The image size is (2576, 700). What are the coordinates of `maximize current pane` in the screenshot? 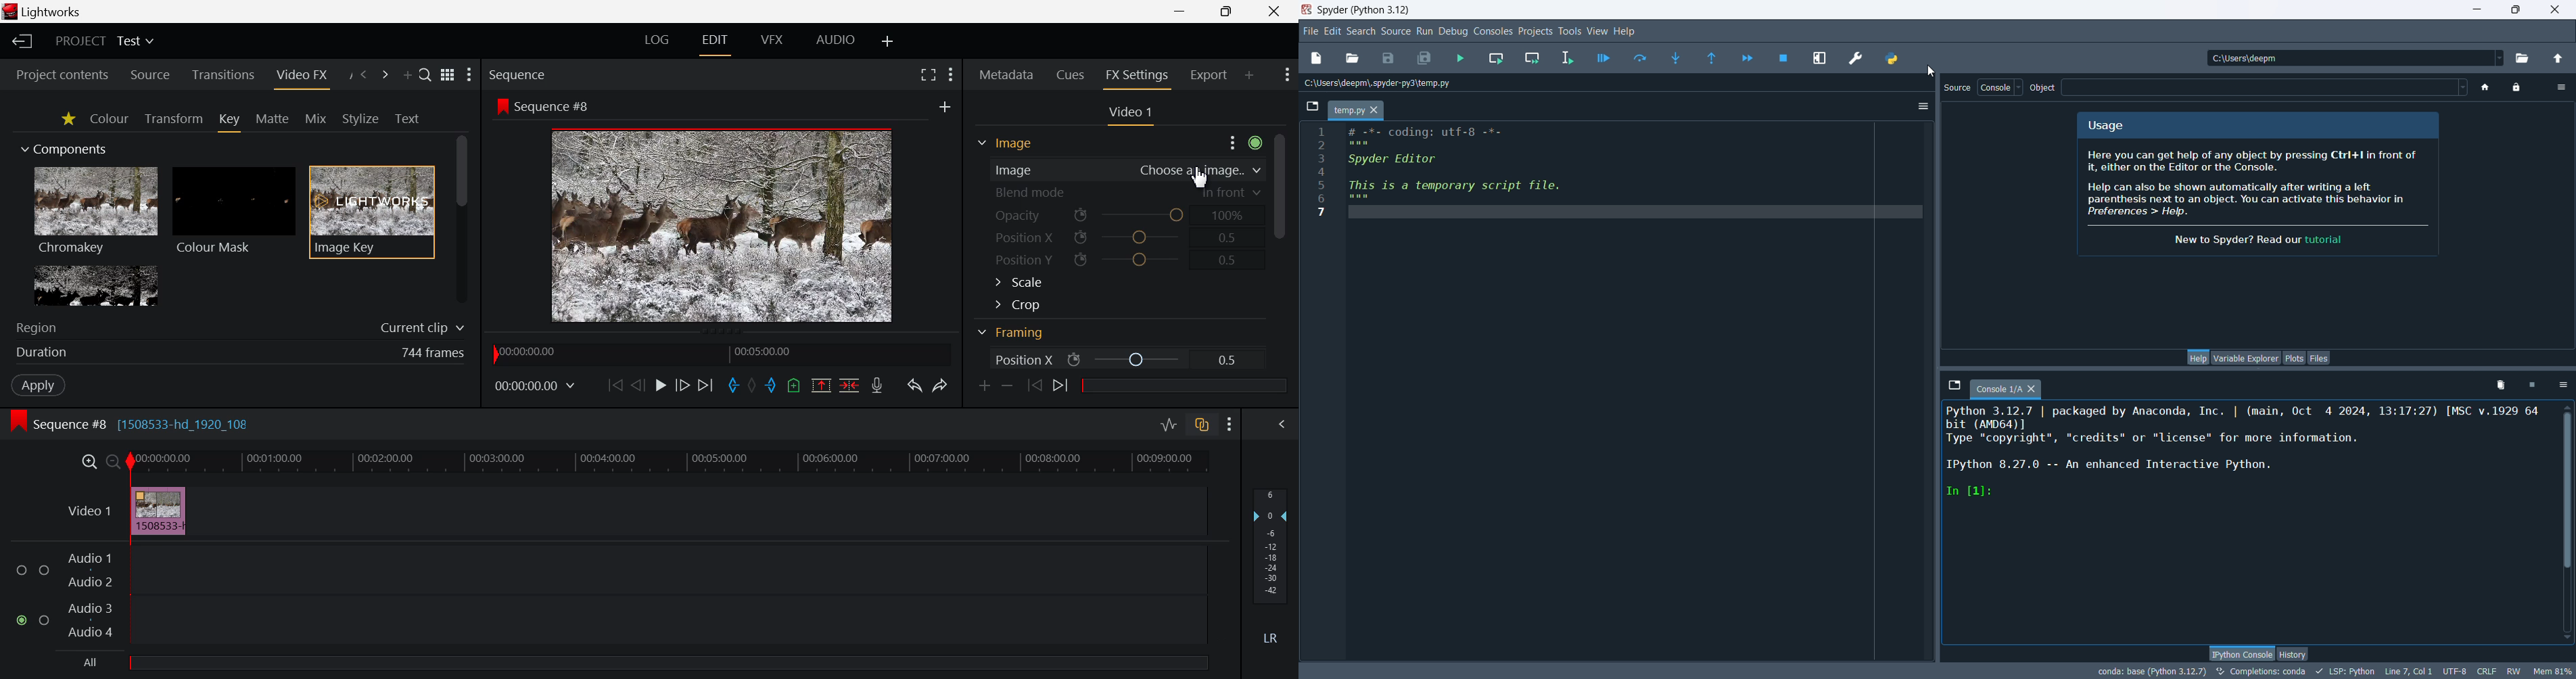 It's located at (1819, 59).